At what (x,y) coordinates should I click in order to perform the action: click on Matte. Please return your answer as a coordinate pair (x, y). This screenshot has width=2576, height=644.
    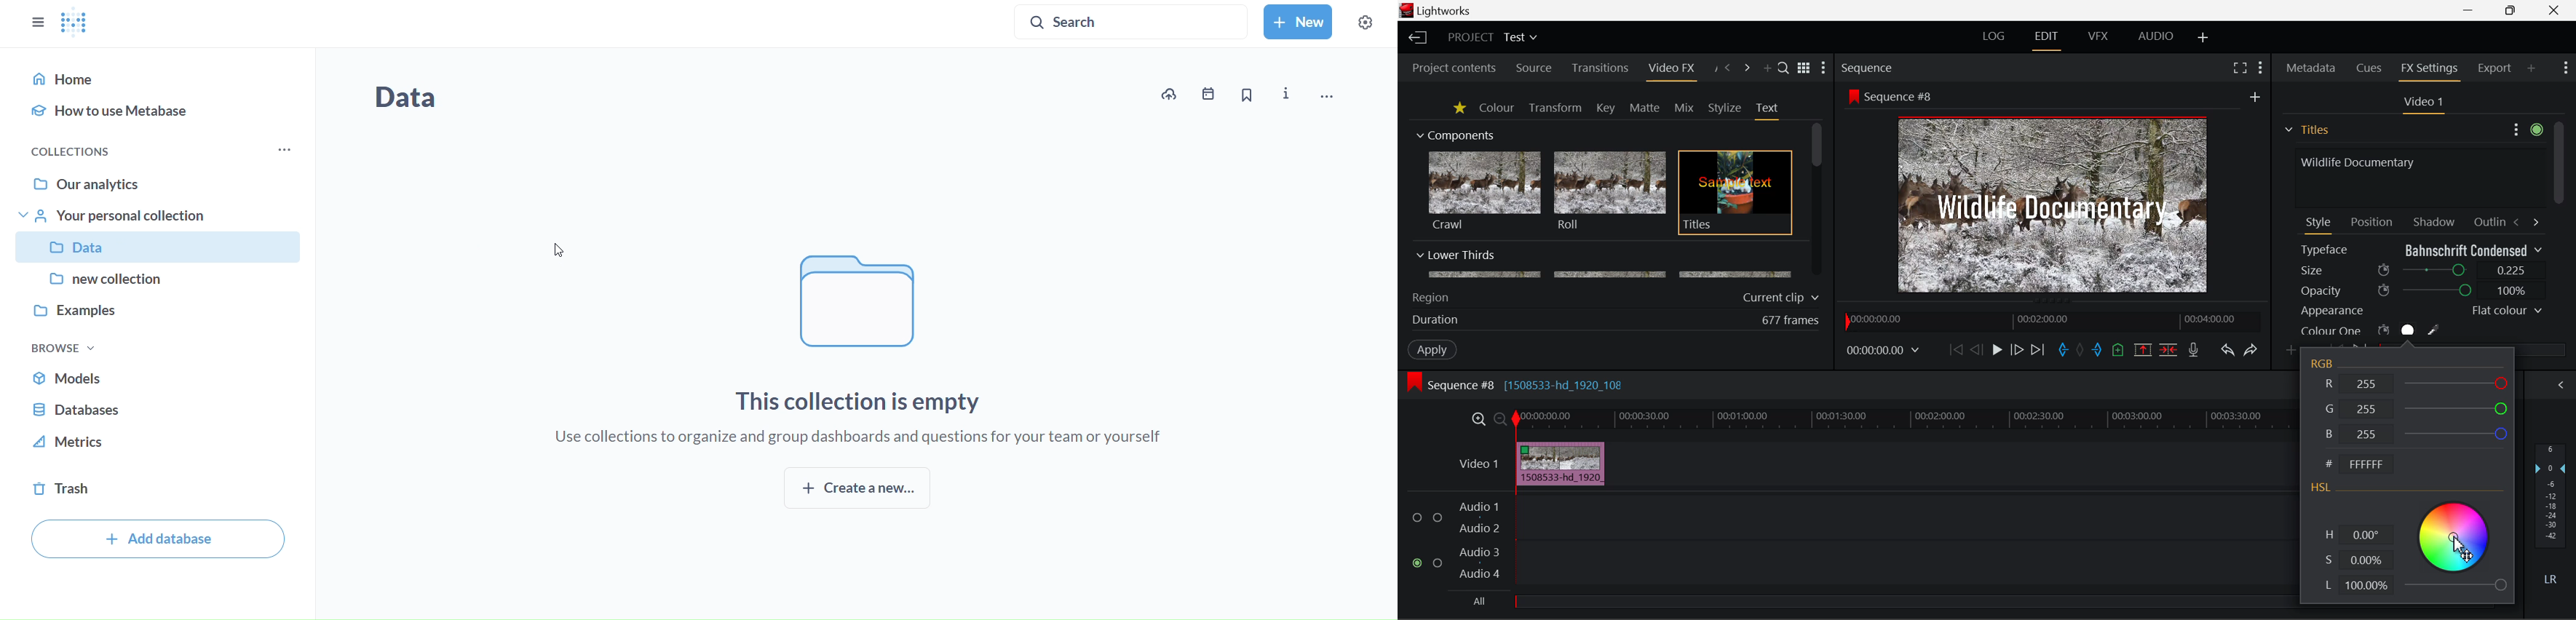
    Looking at the image, I should click on (1644, 107).